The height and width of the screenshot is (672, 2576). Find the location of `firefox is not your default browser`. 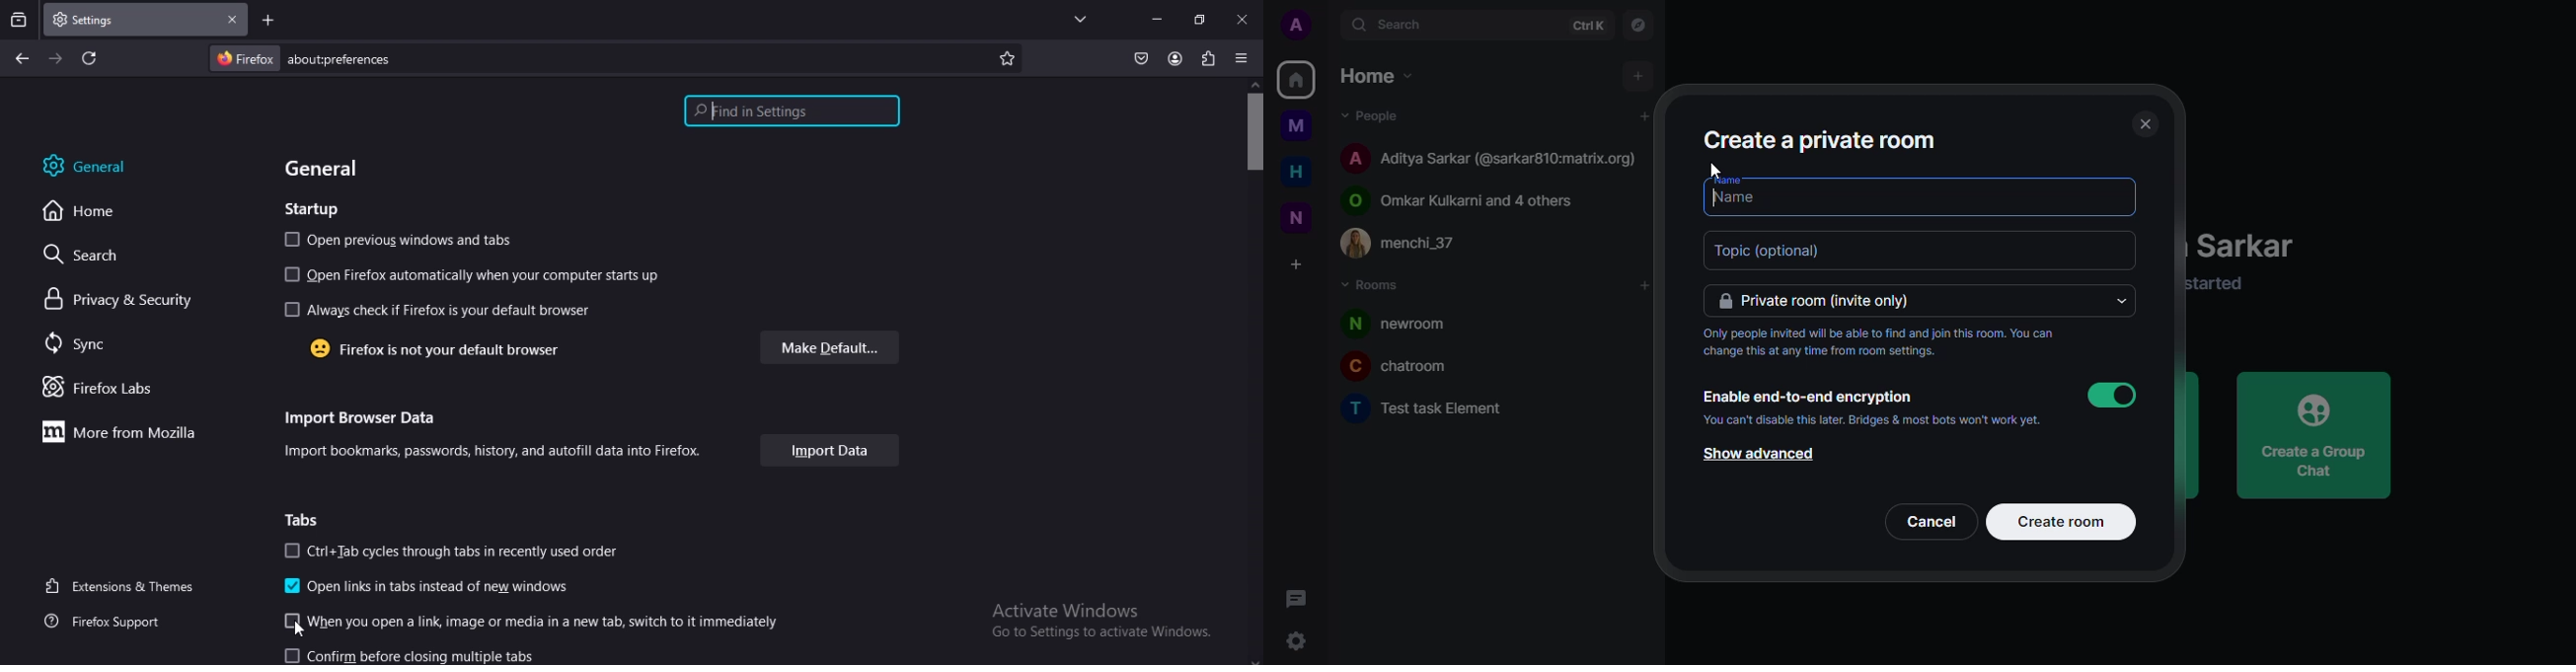

firefox is not your default browser is located at coordinates (442, 351).